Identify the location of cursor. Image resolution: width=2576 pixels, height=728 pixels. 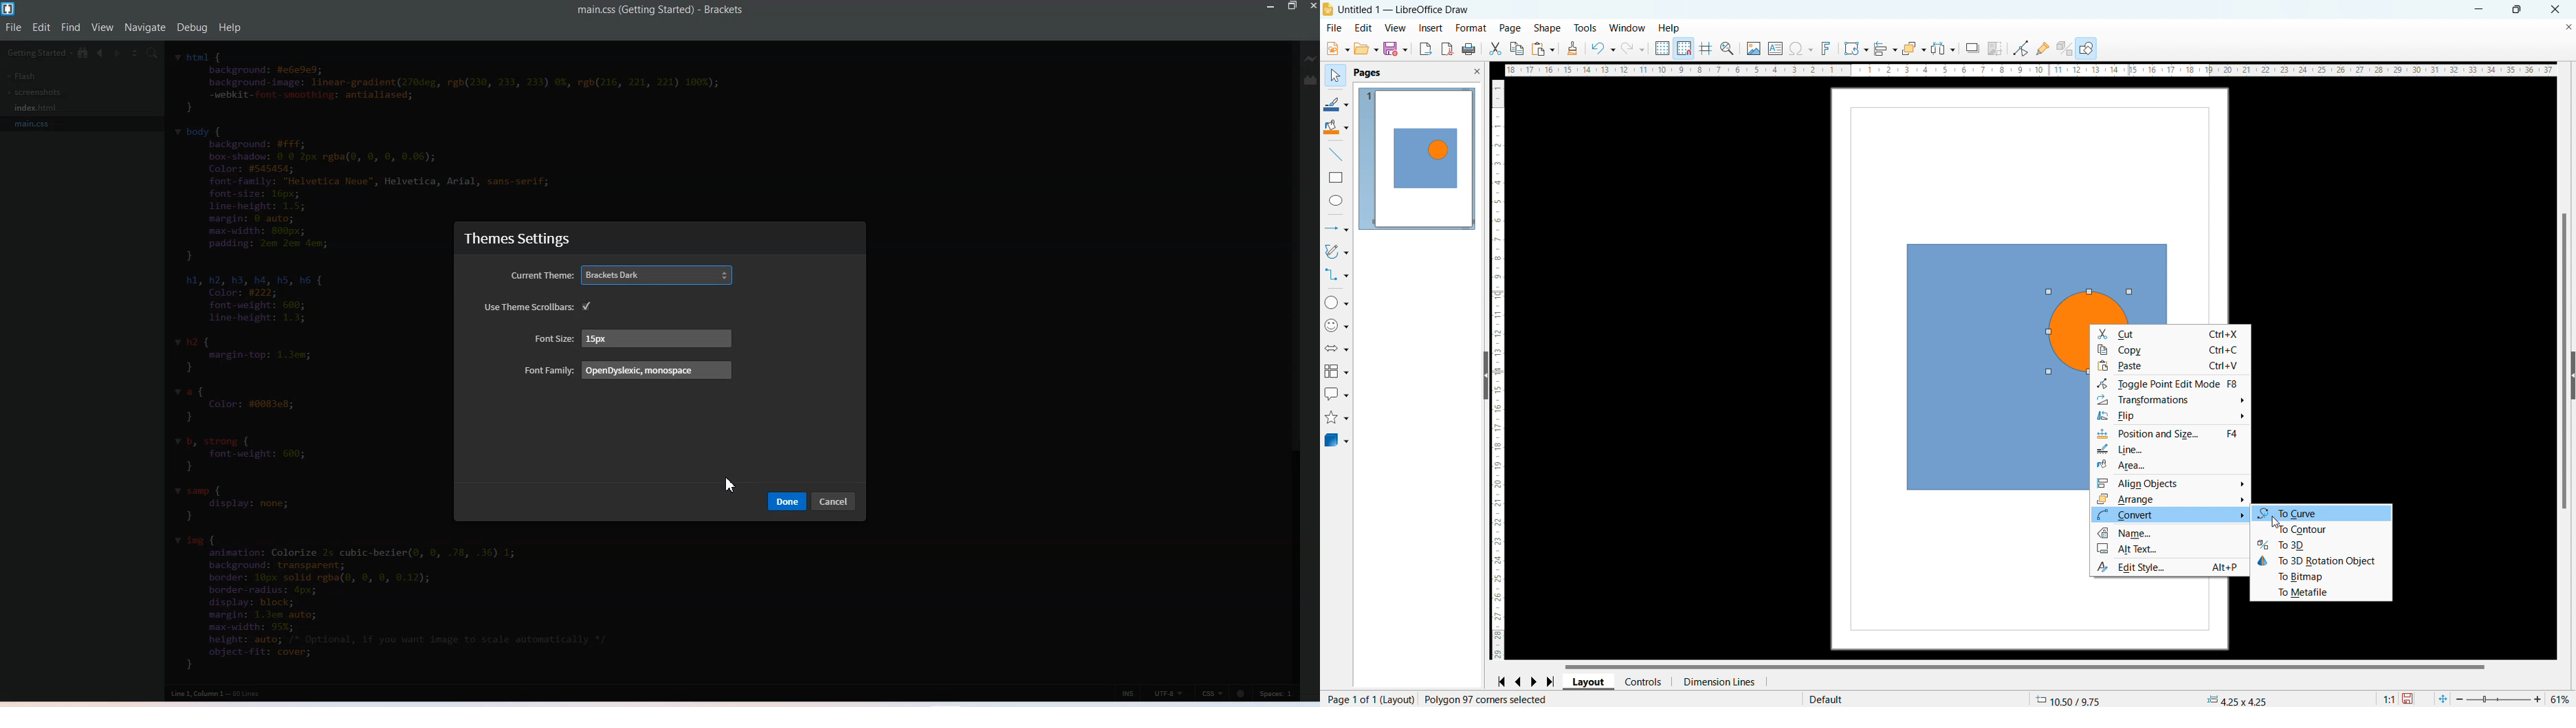
(2280, 524).